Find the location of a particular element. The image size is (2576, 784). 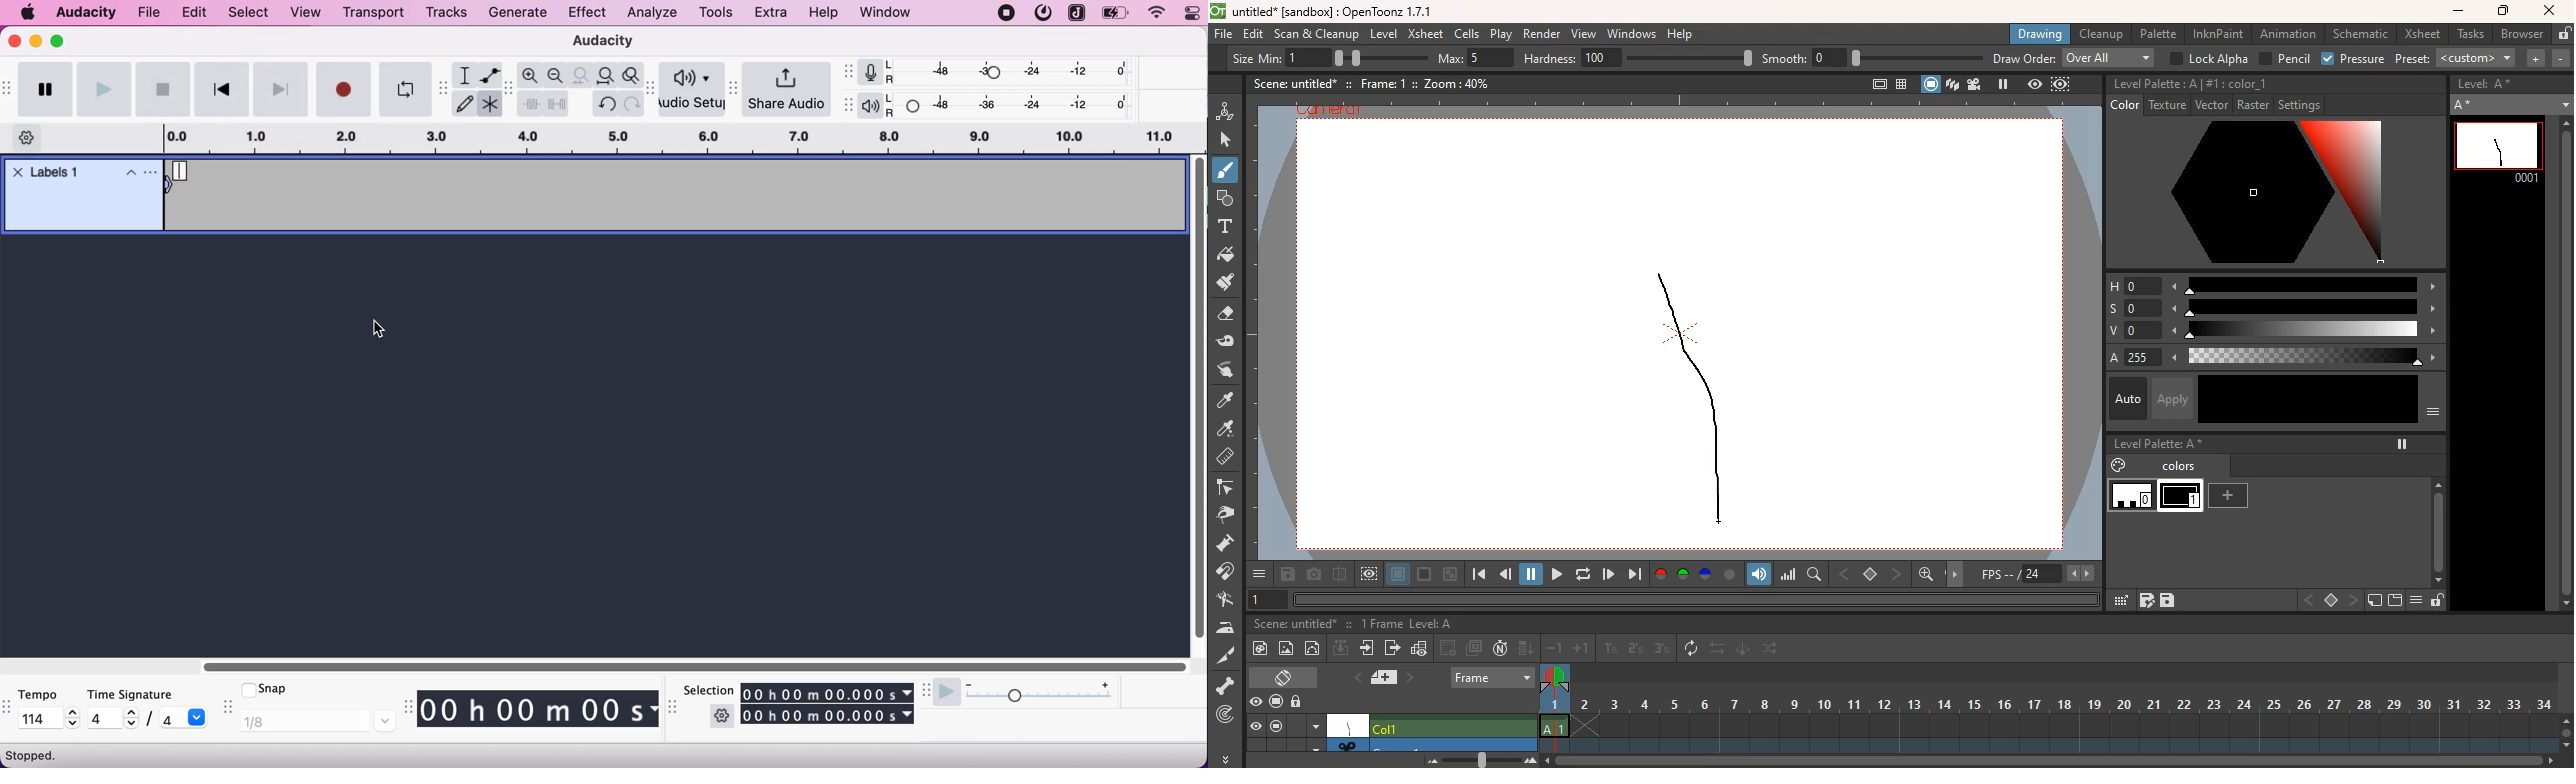

unlock is located at coordinates (2562, 34).